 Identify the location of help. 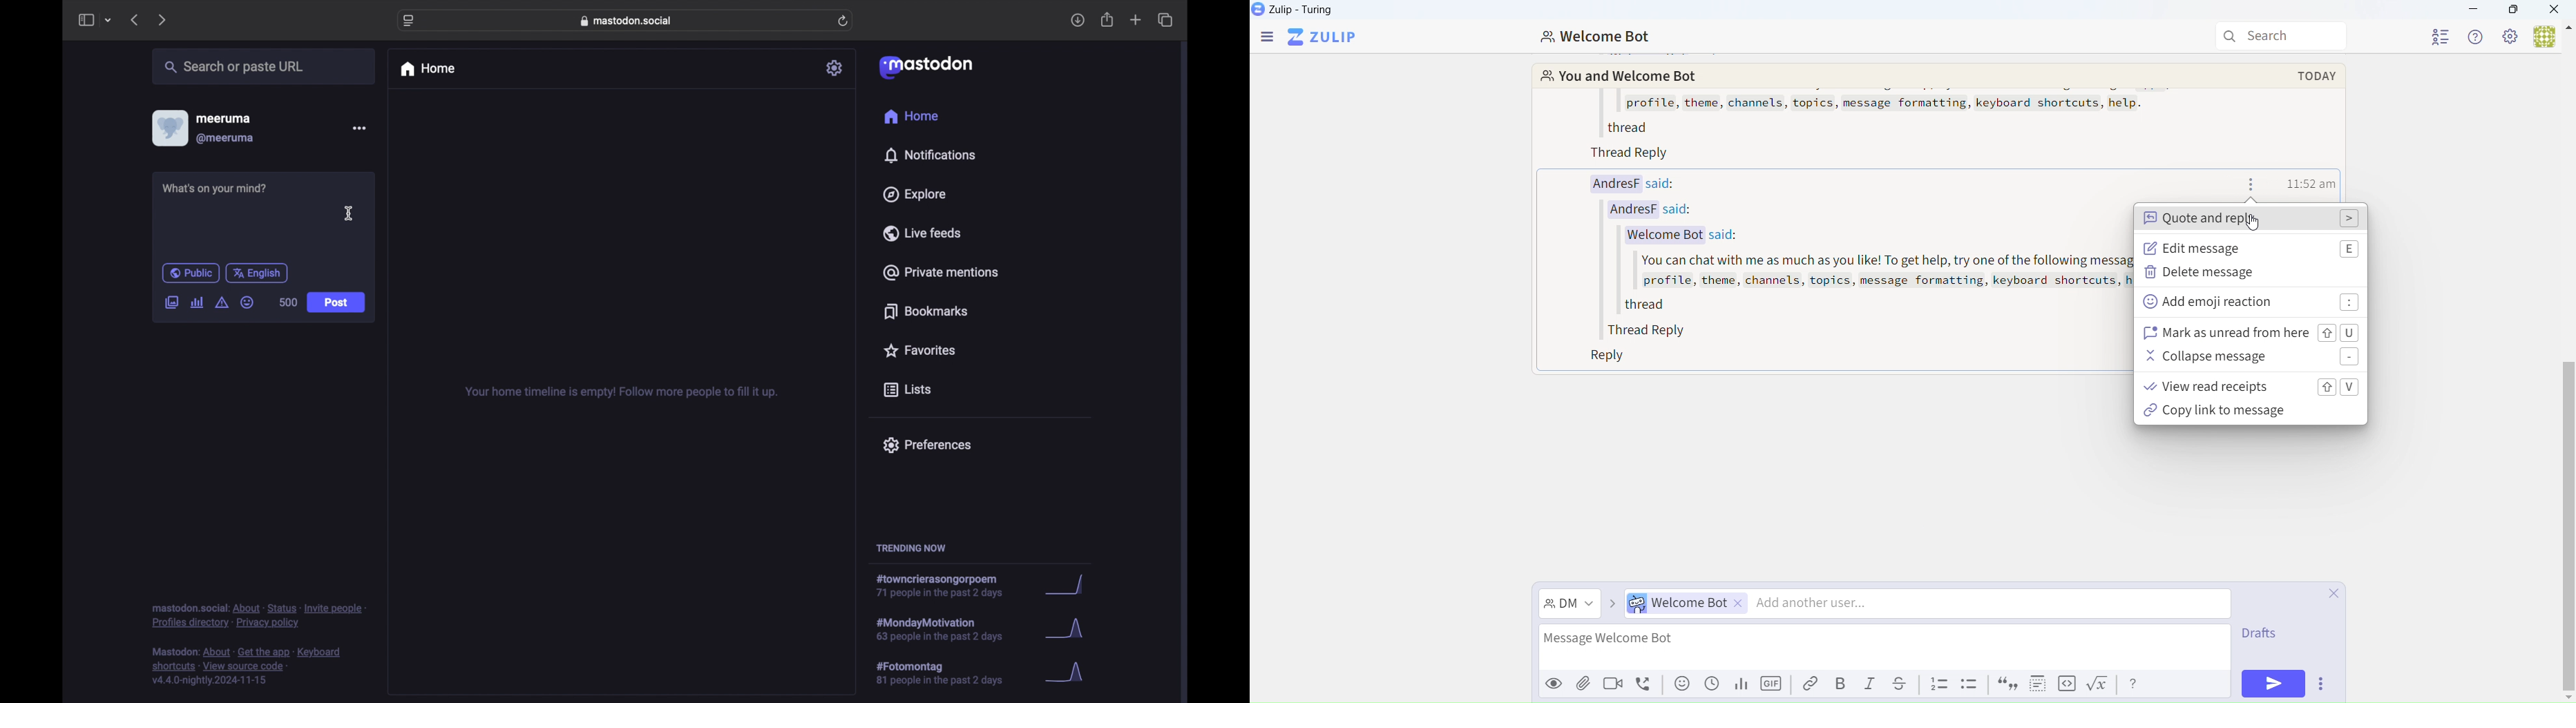
(2135, 684).